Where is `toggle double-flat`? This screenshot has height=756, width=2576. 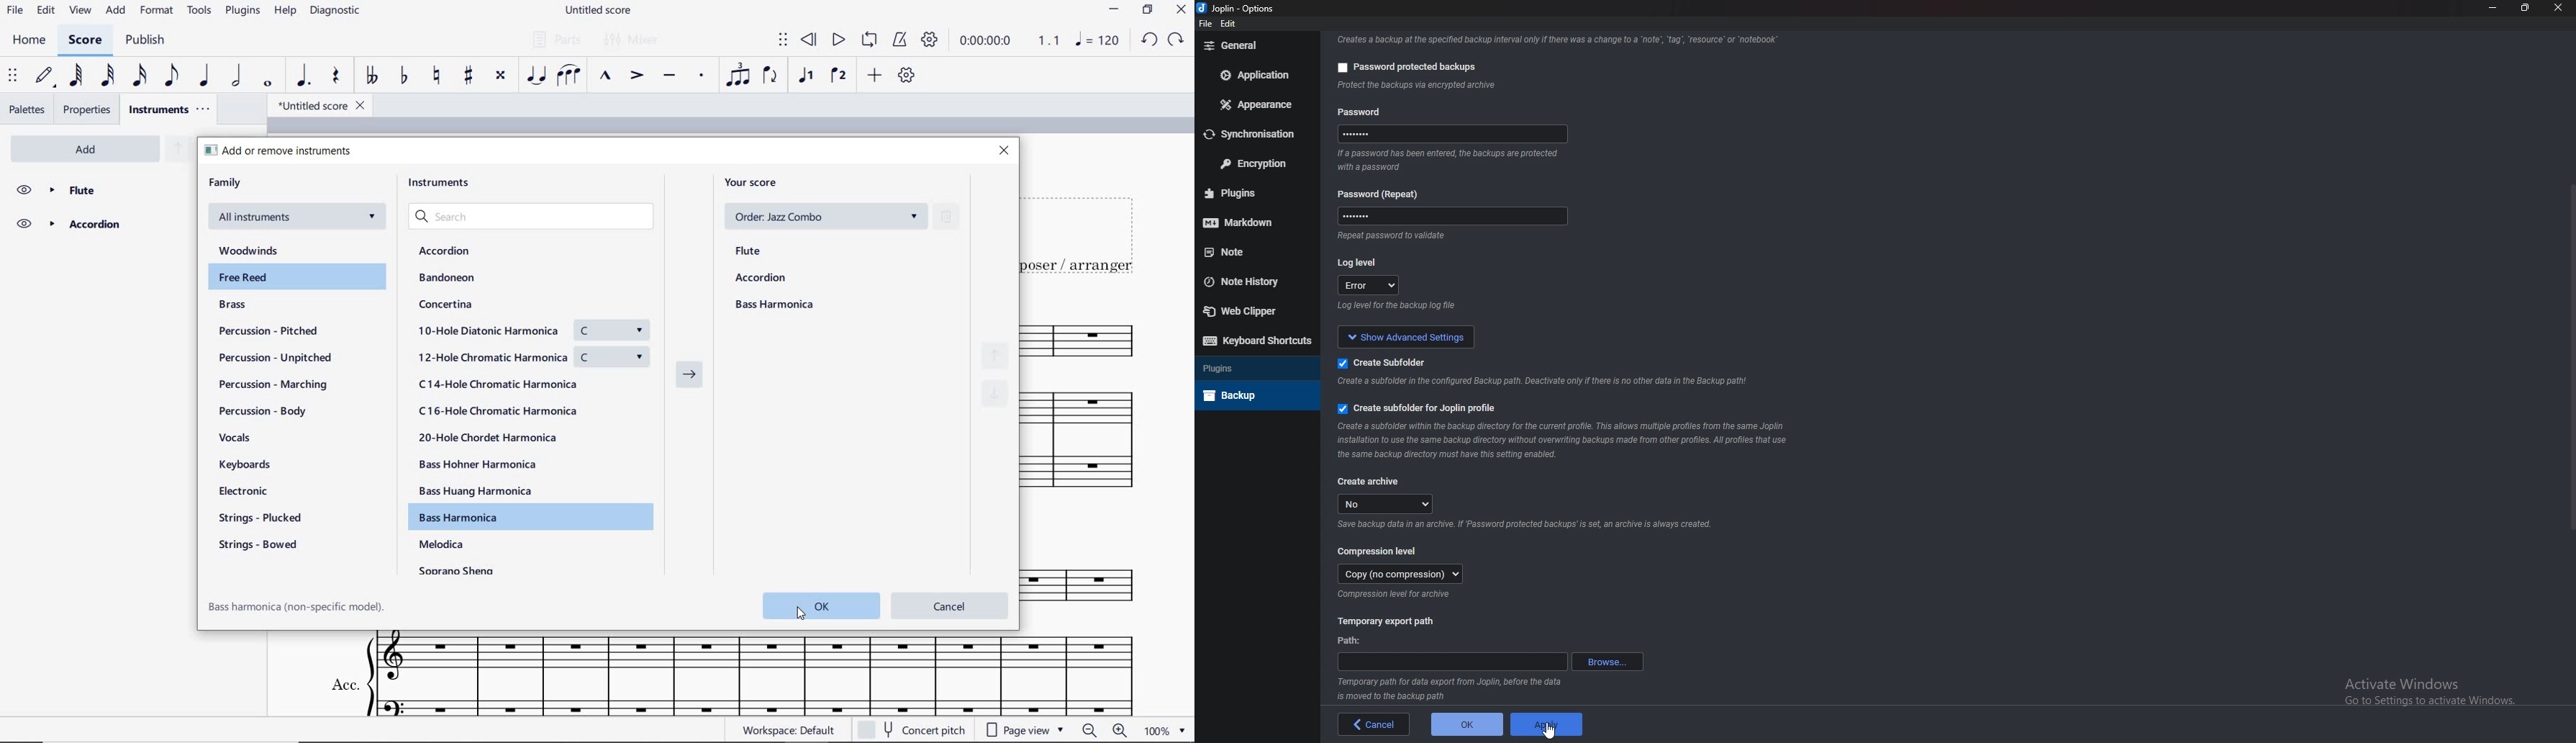 toggle double-flat is located at coordinates (371, 76).